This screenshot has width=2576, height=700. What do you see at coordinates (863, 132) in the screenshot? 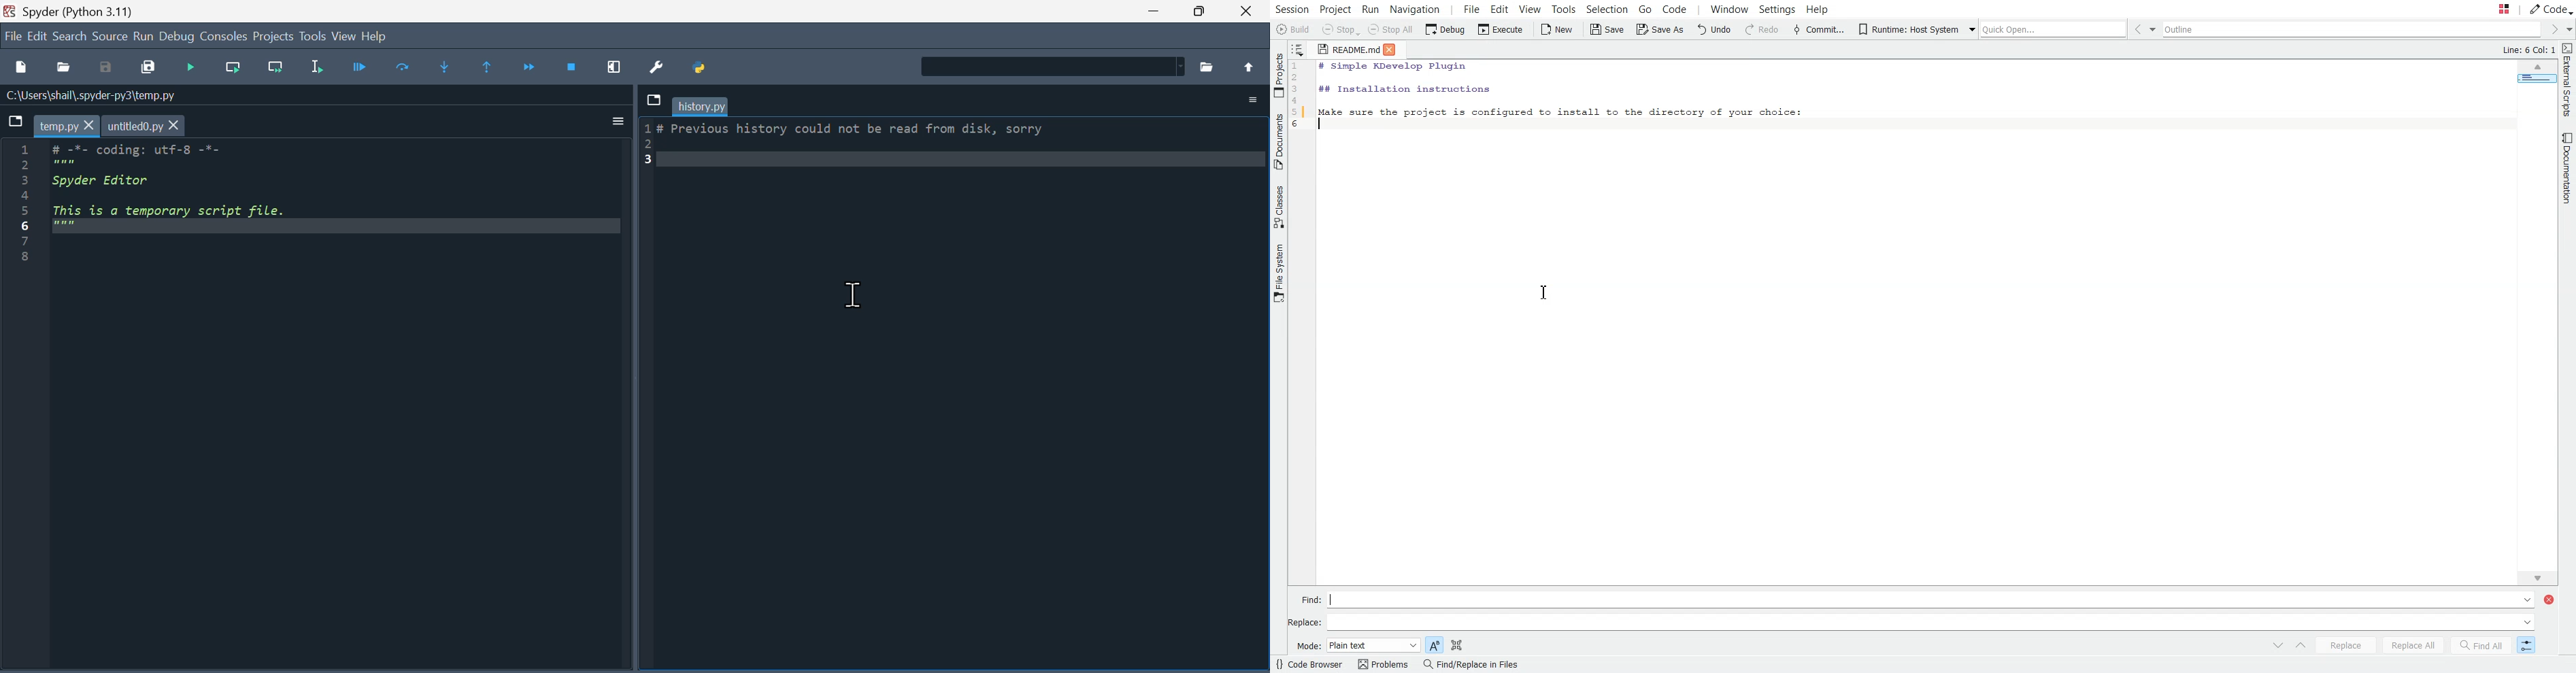
I see `# Frevious Nilstory could not be read Trom disk, sorry` at bounding box center [863, 132].